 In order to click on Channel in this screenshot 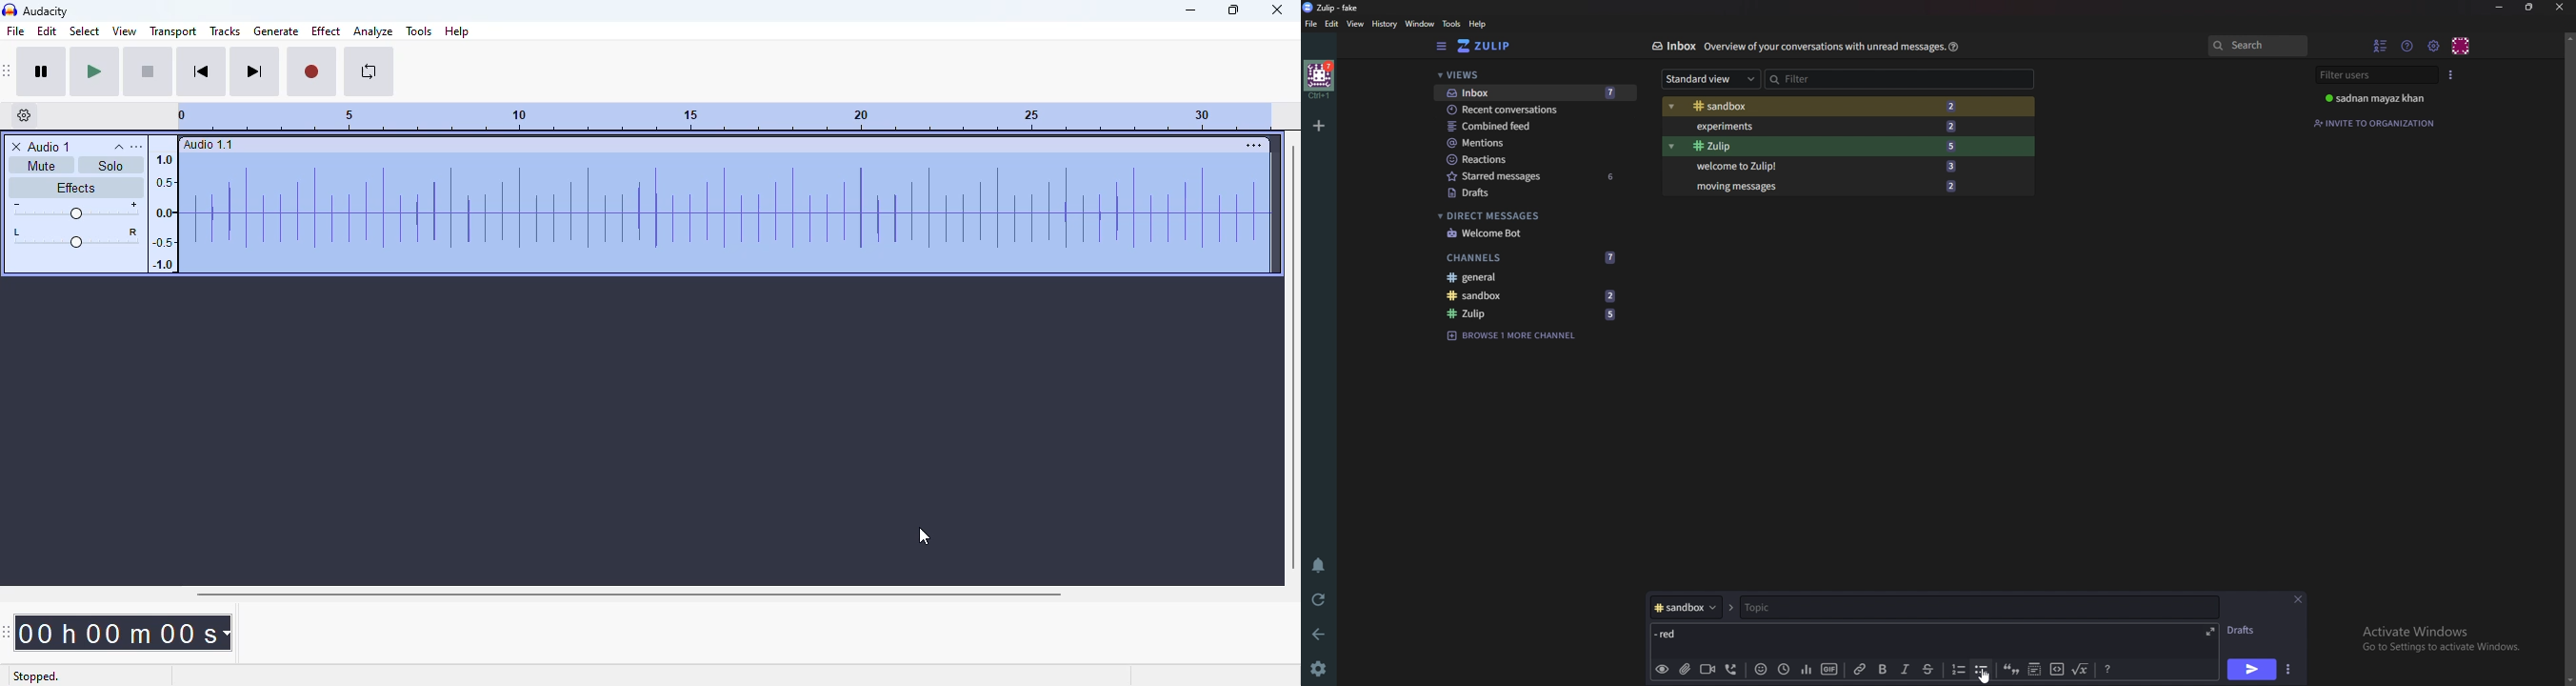, I will do `click(1686, 607)`.